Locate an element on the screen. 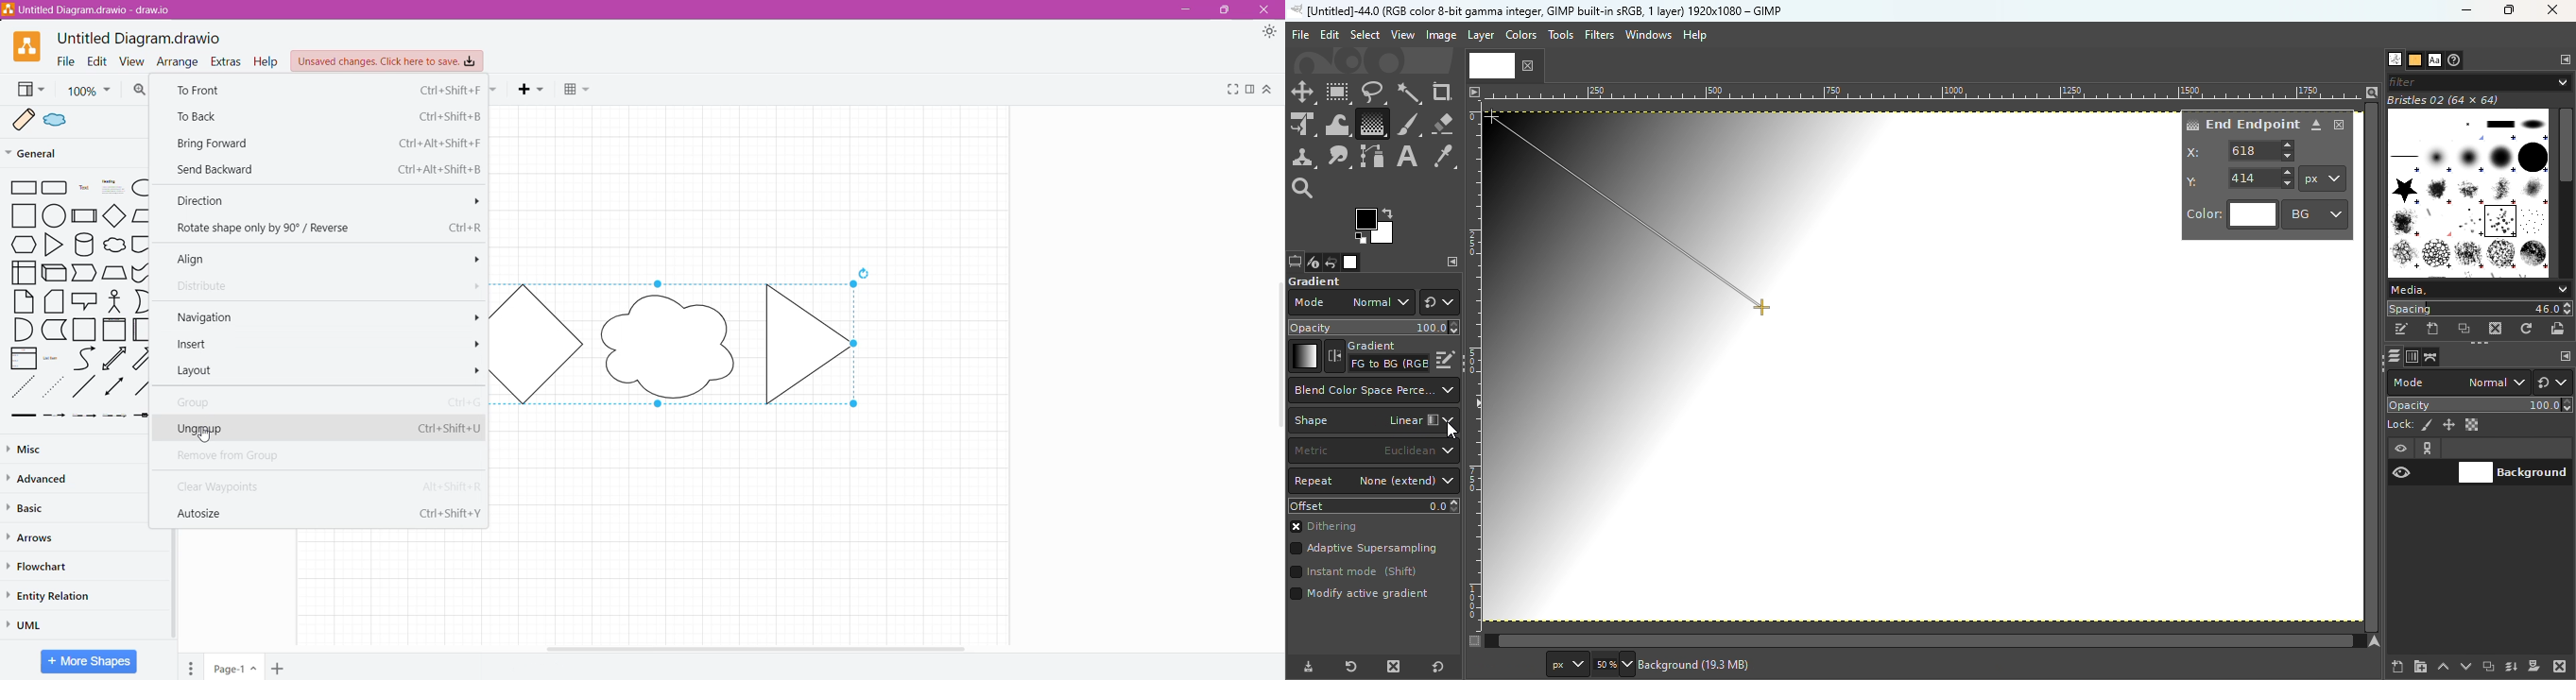  Vertical scroll bar is located at coordinates (1915, 641).